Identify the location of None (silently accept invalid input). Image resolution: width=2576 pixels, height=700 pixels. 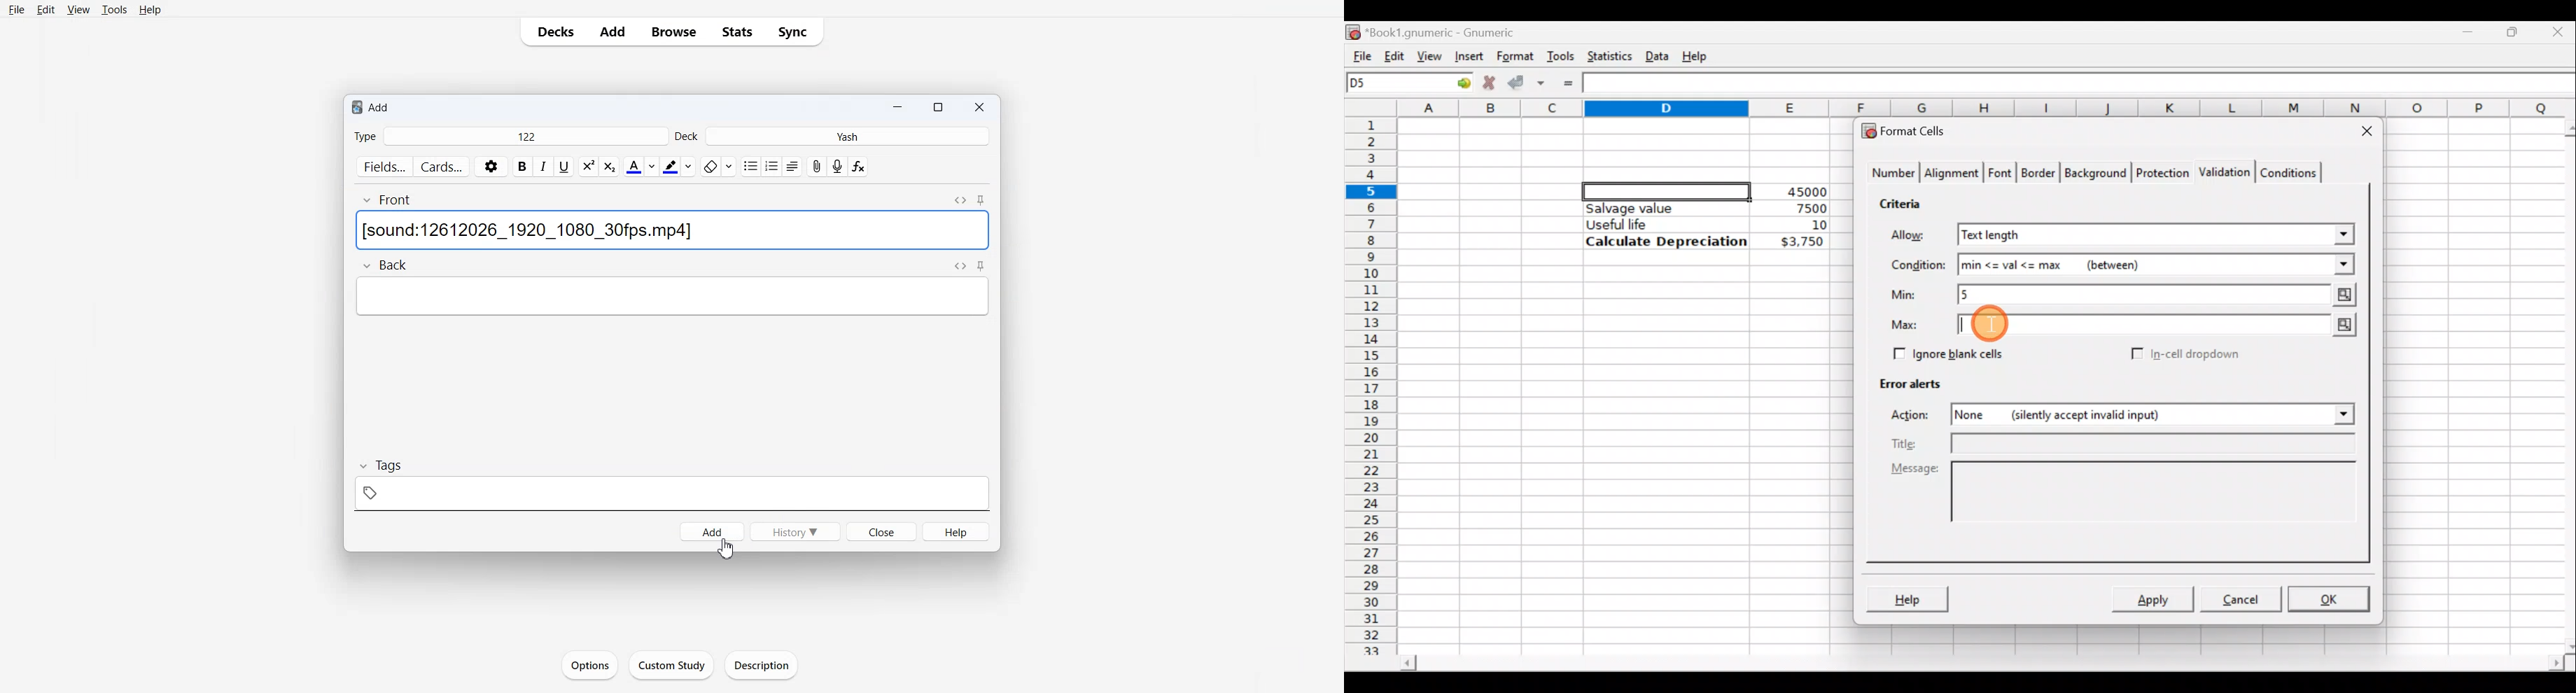
(2110, 414).